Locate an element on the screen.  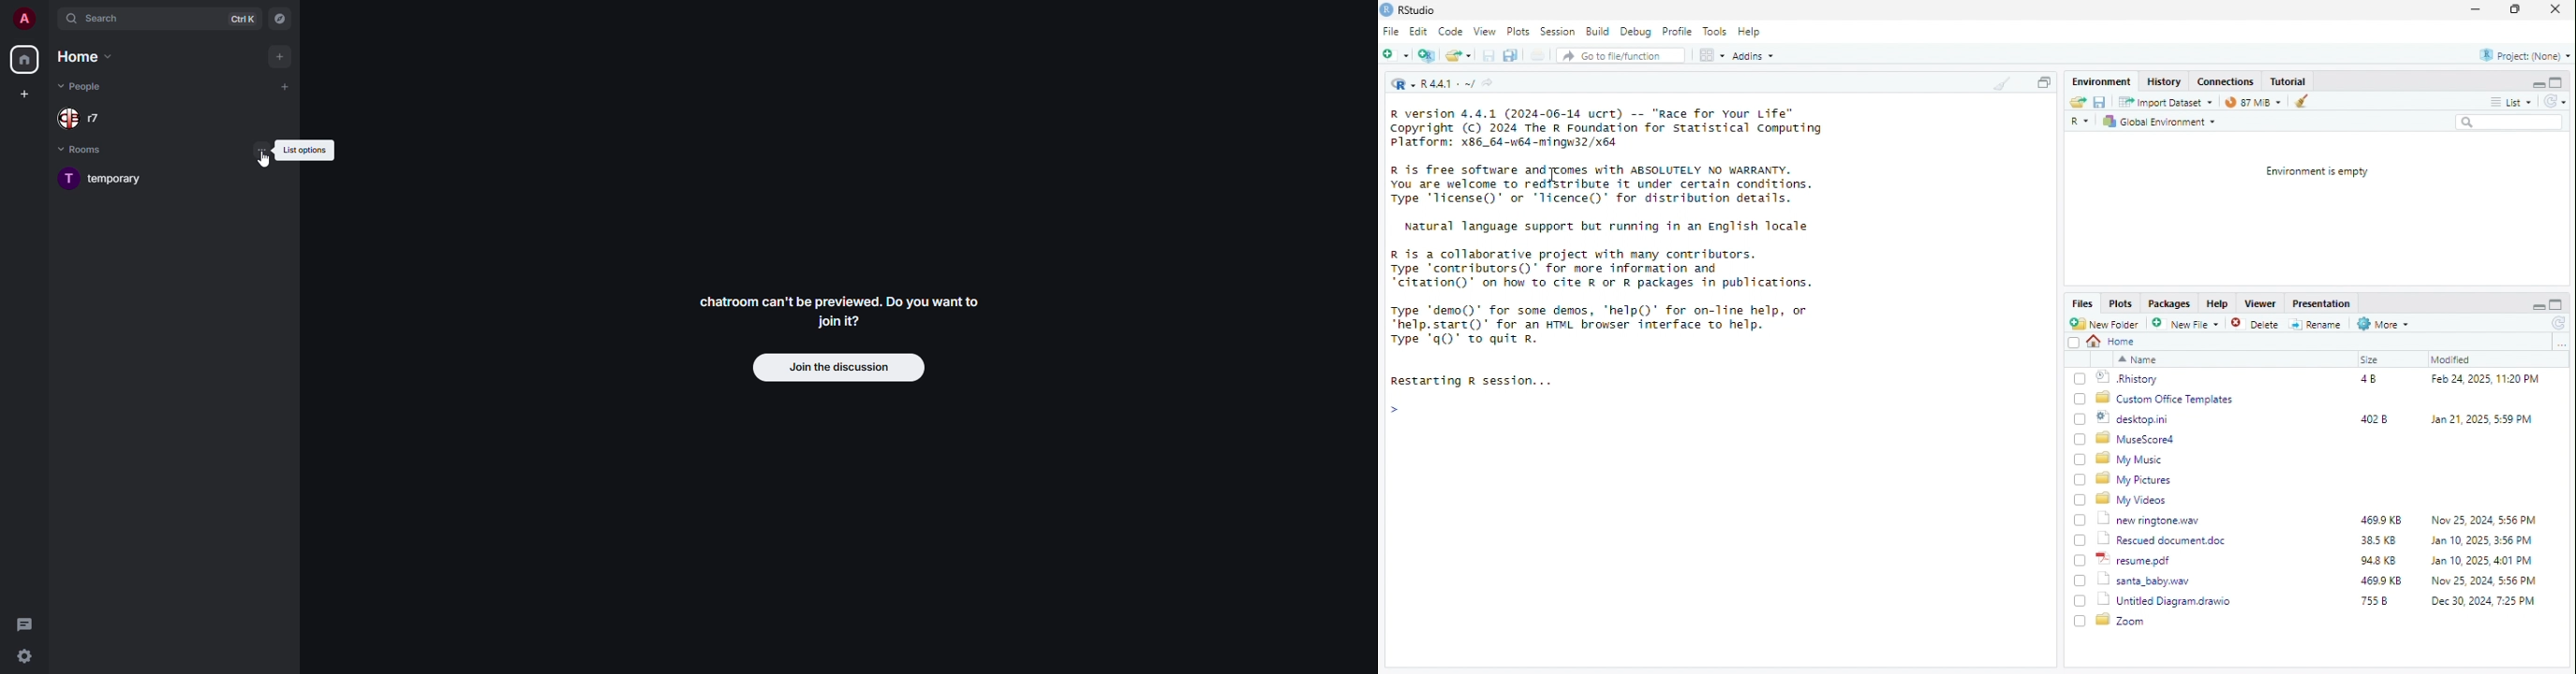
new ringtone. wav 469.9KB Nov 25 2024 556 PM is located at coordinates (2317, 519).